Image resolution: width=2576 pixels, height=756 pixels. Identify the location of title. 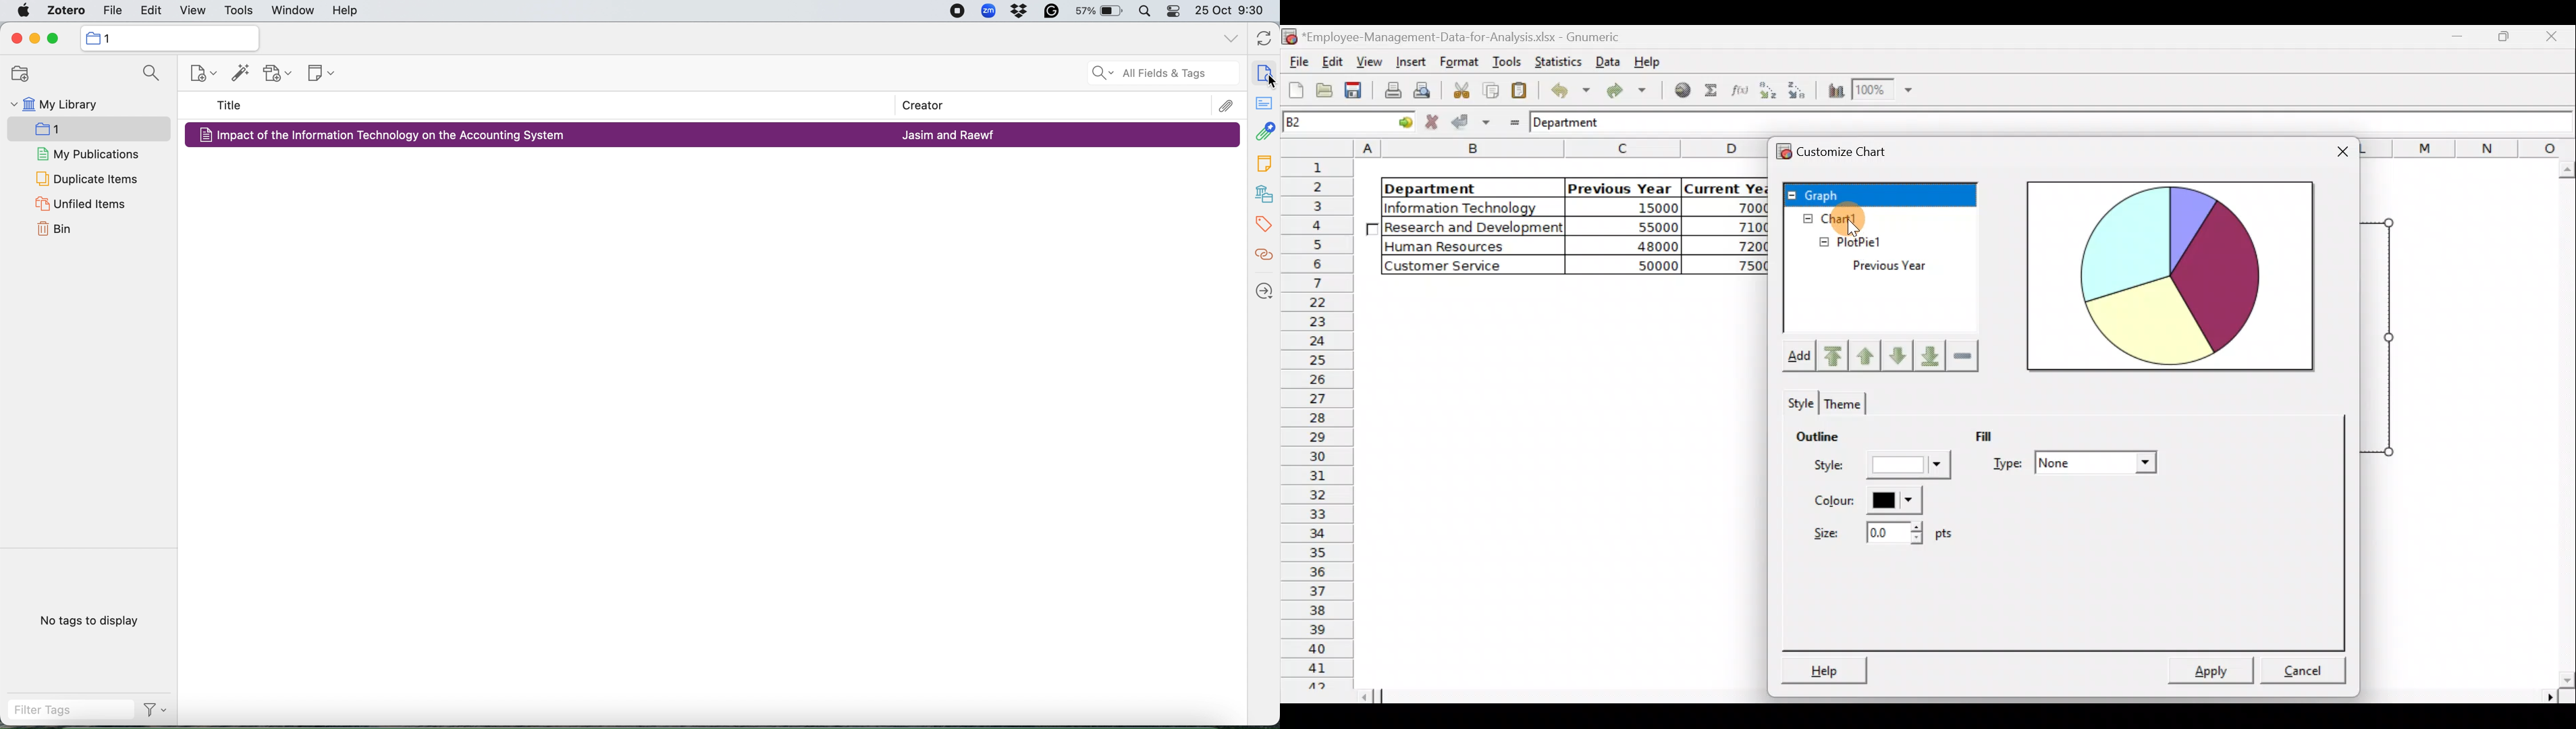
(231, 105).